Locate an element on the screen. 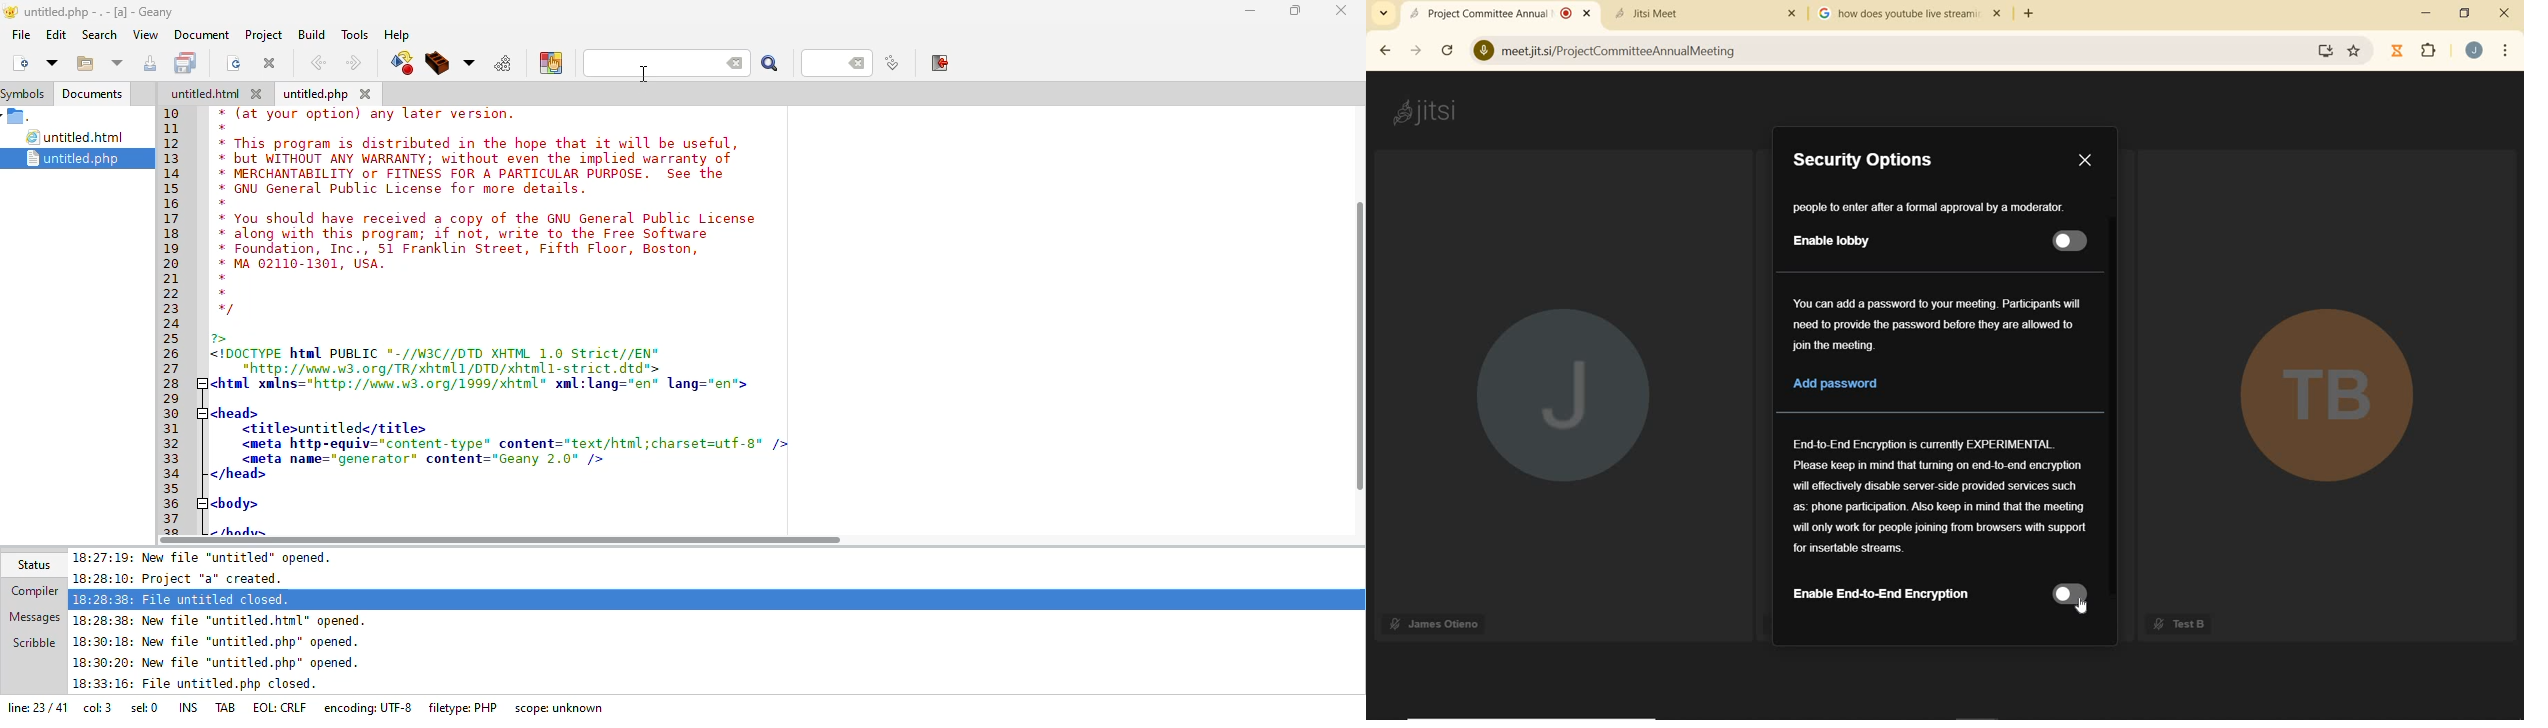 The height and width of the screenshot is (728, 2548). 27 is located at coordinates (174, 368).